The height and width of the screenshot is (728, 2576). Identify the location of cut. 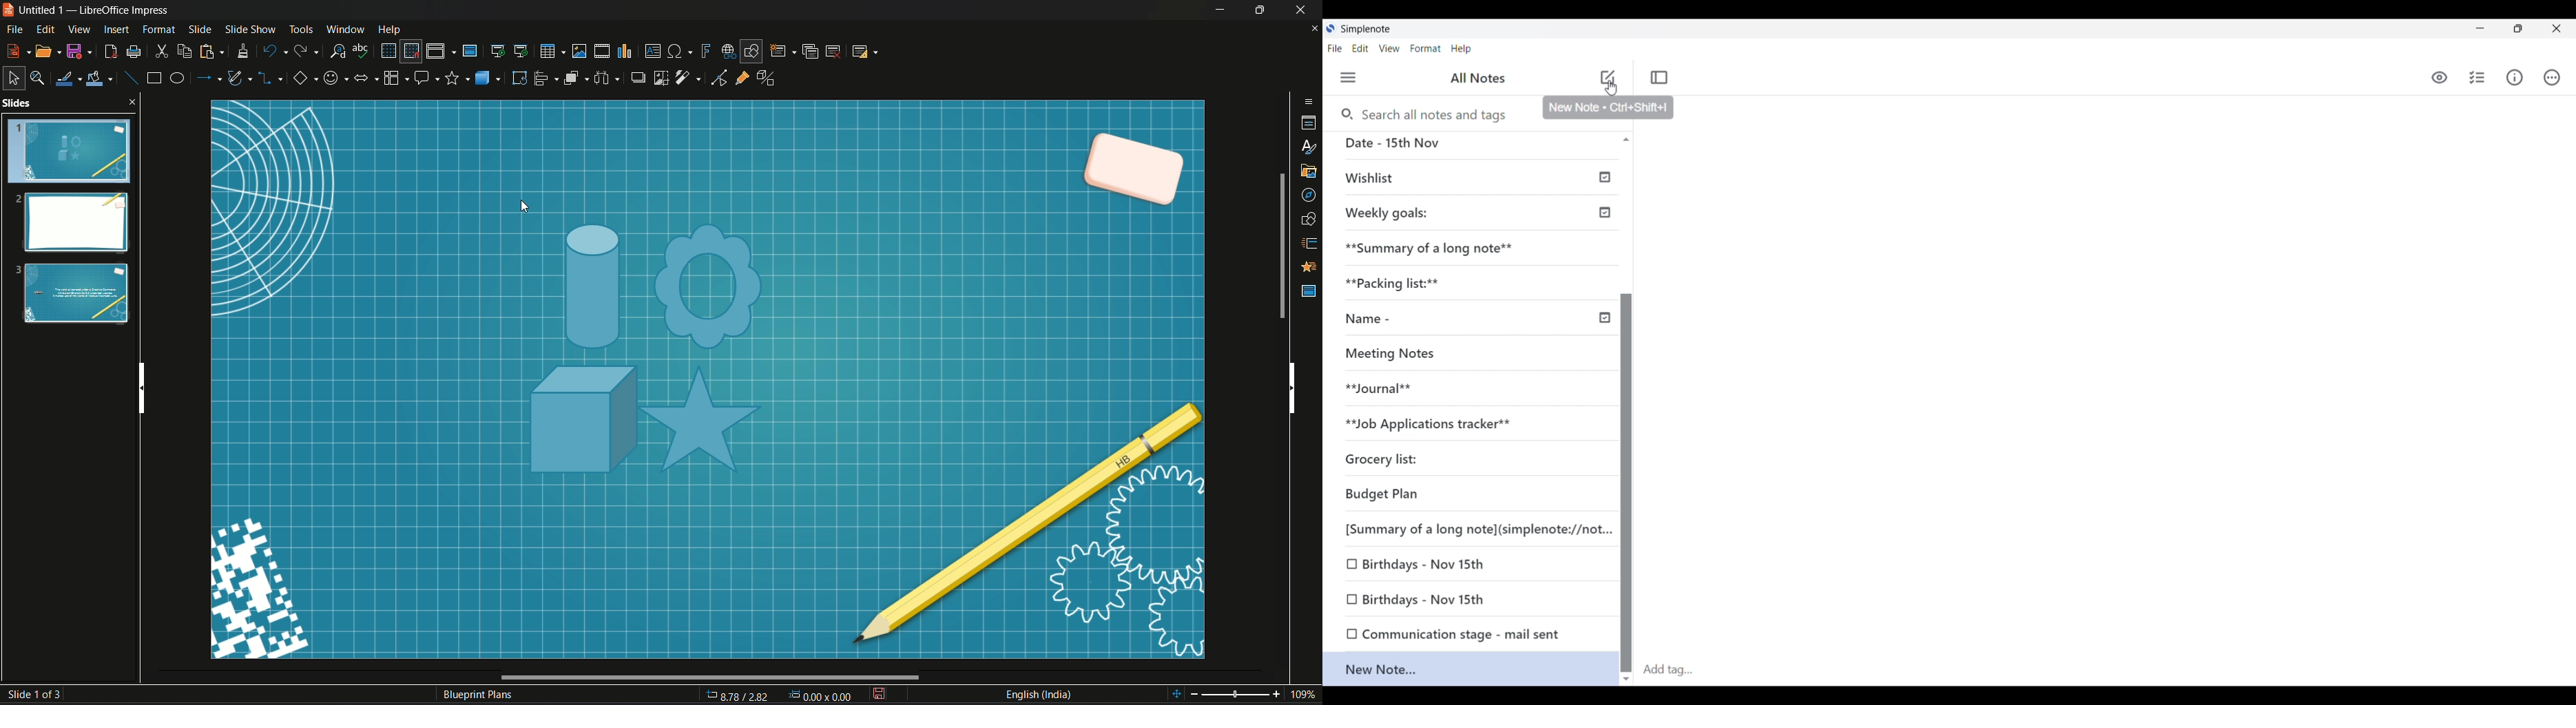
(162, 52).